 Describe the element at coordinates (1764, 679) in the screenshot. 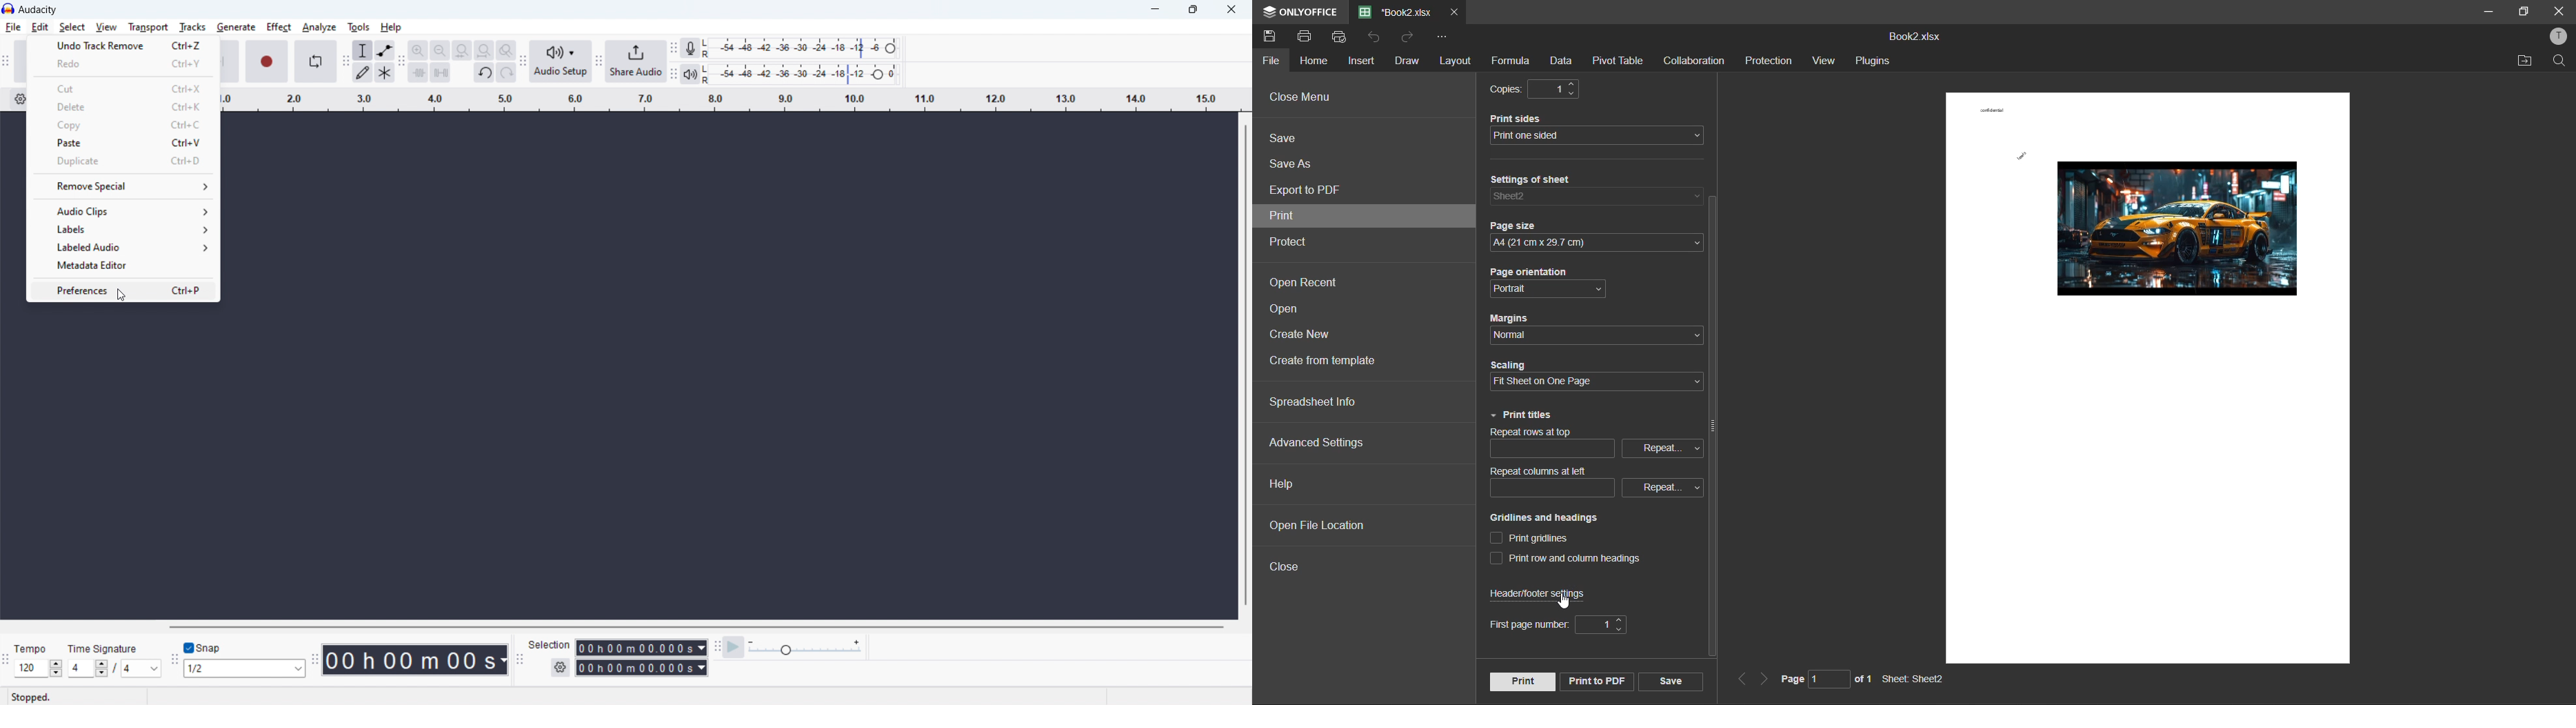

I see `next` at that location.